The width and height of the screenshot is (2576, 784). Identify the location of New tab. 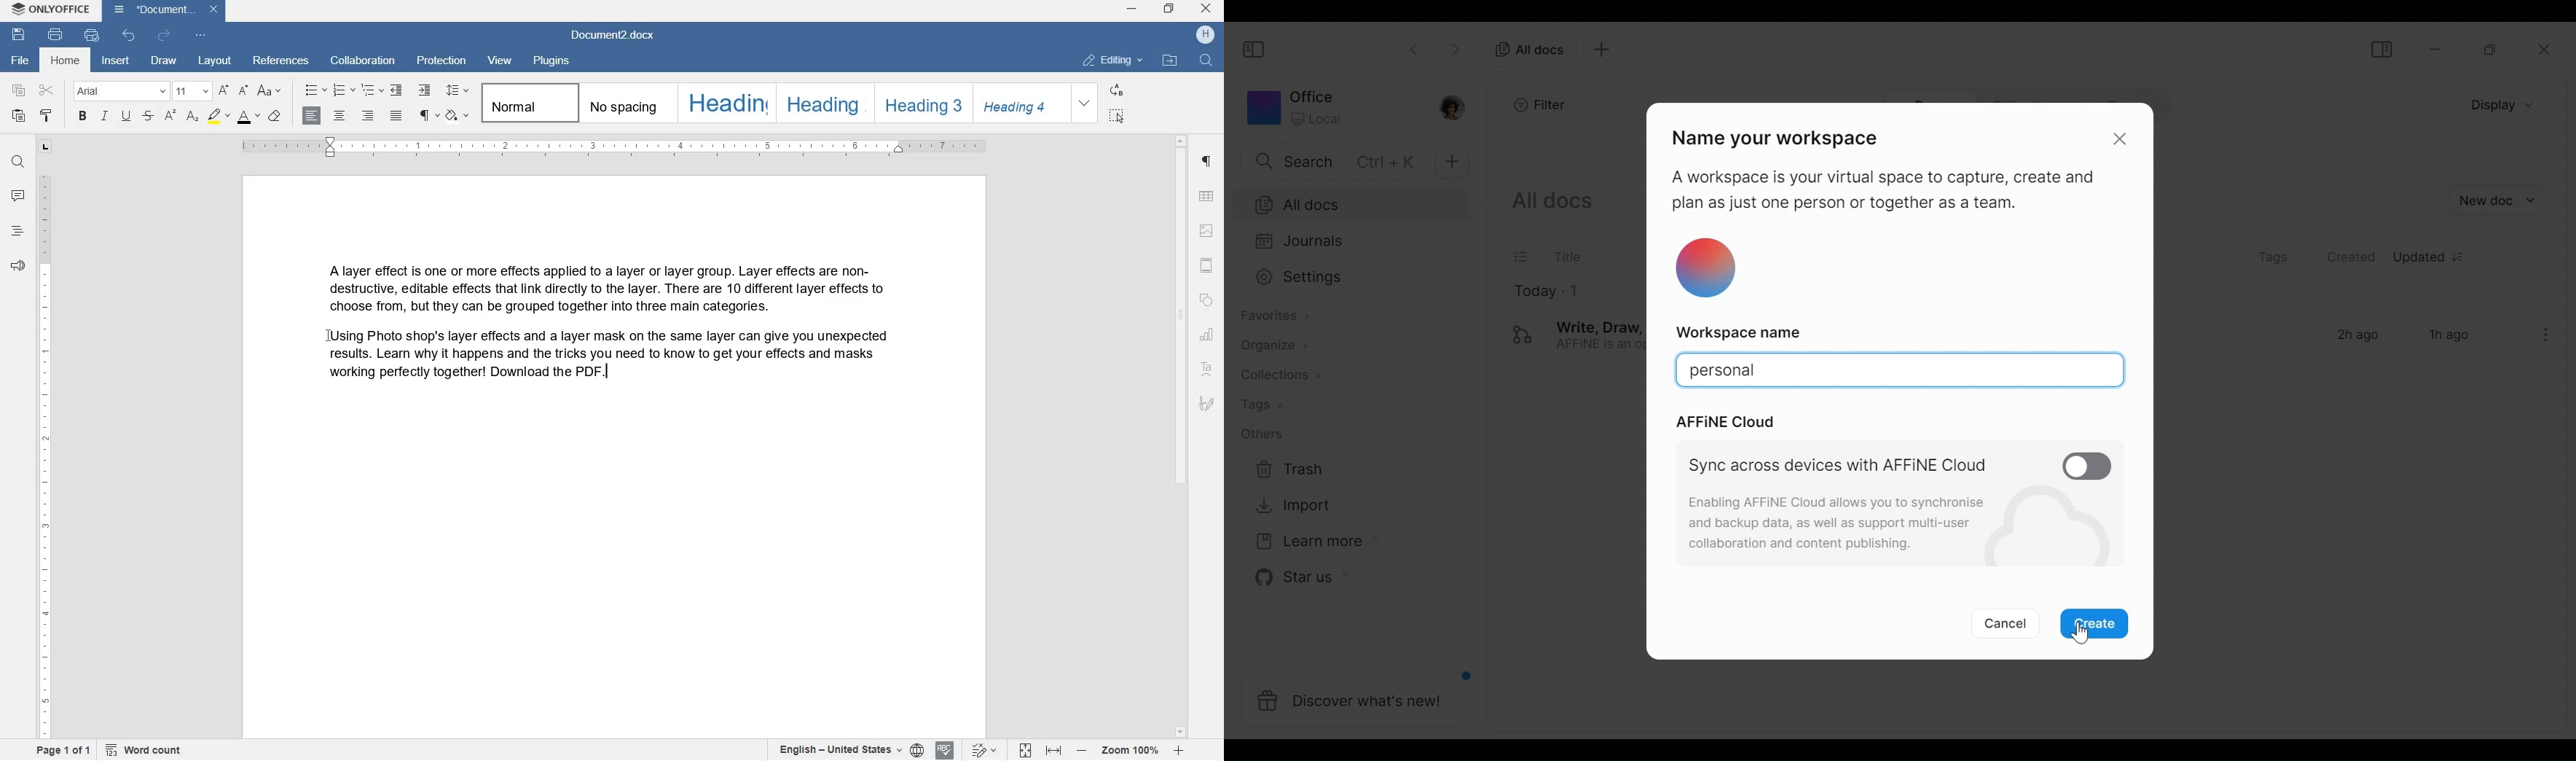
(1601, 49).